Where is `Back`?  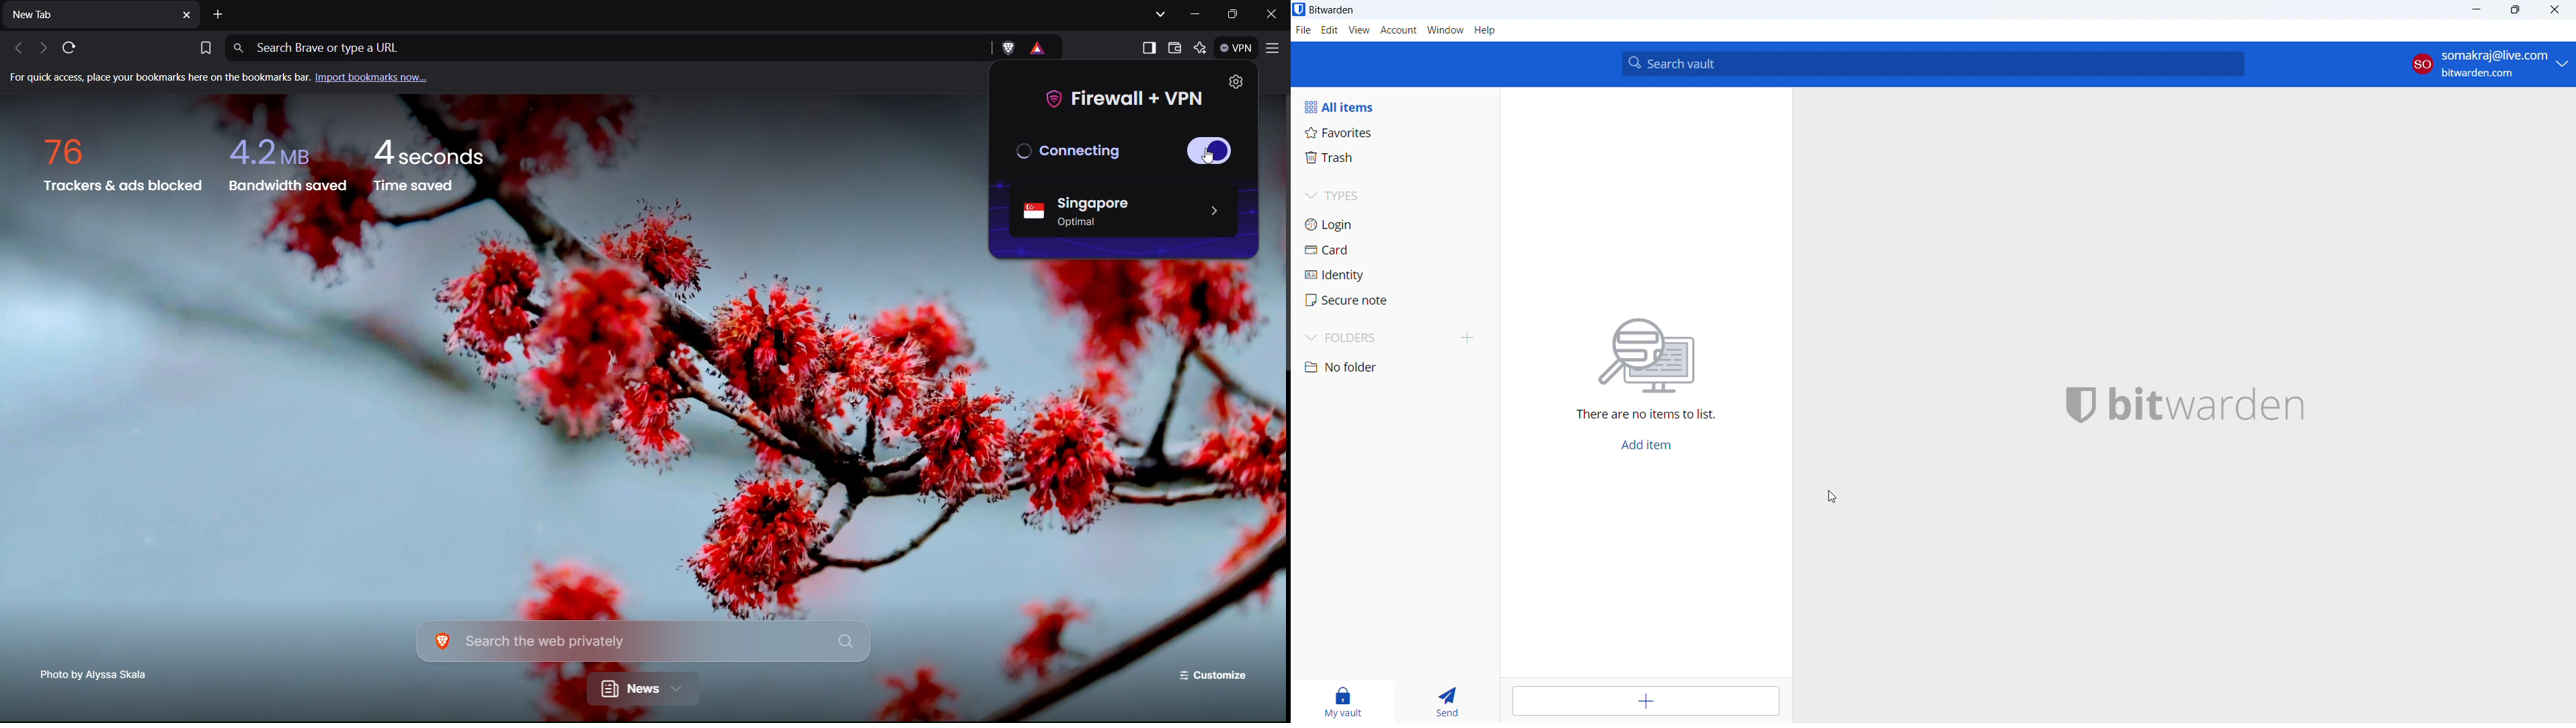
Back is located at coordinates (15, 48).